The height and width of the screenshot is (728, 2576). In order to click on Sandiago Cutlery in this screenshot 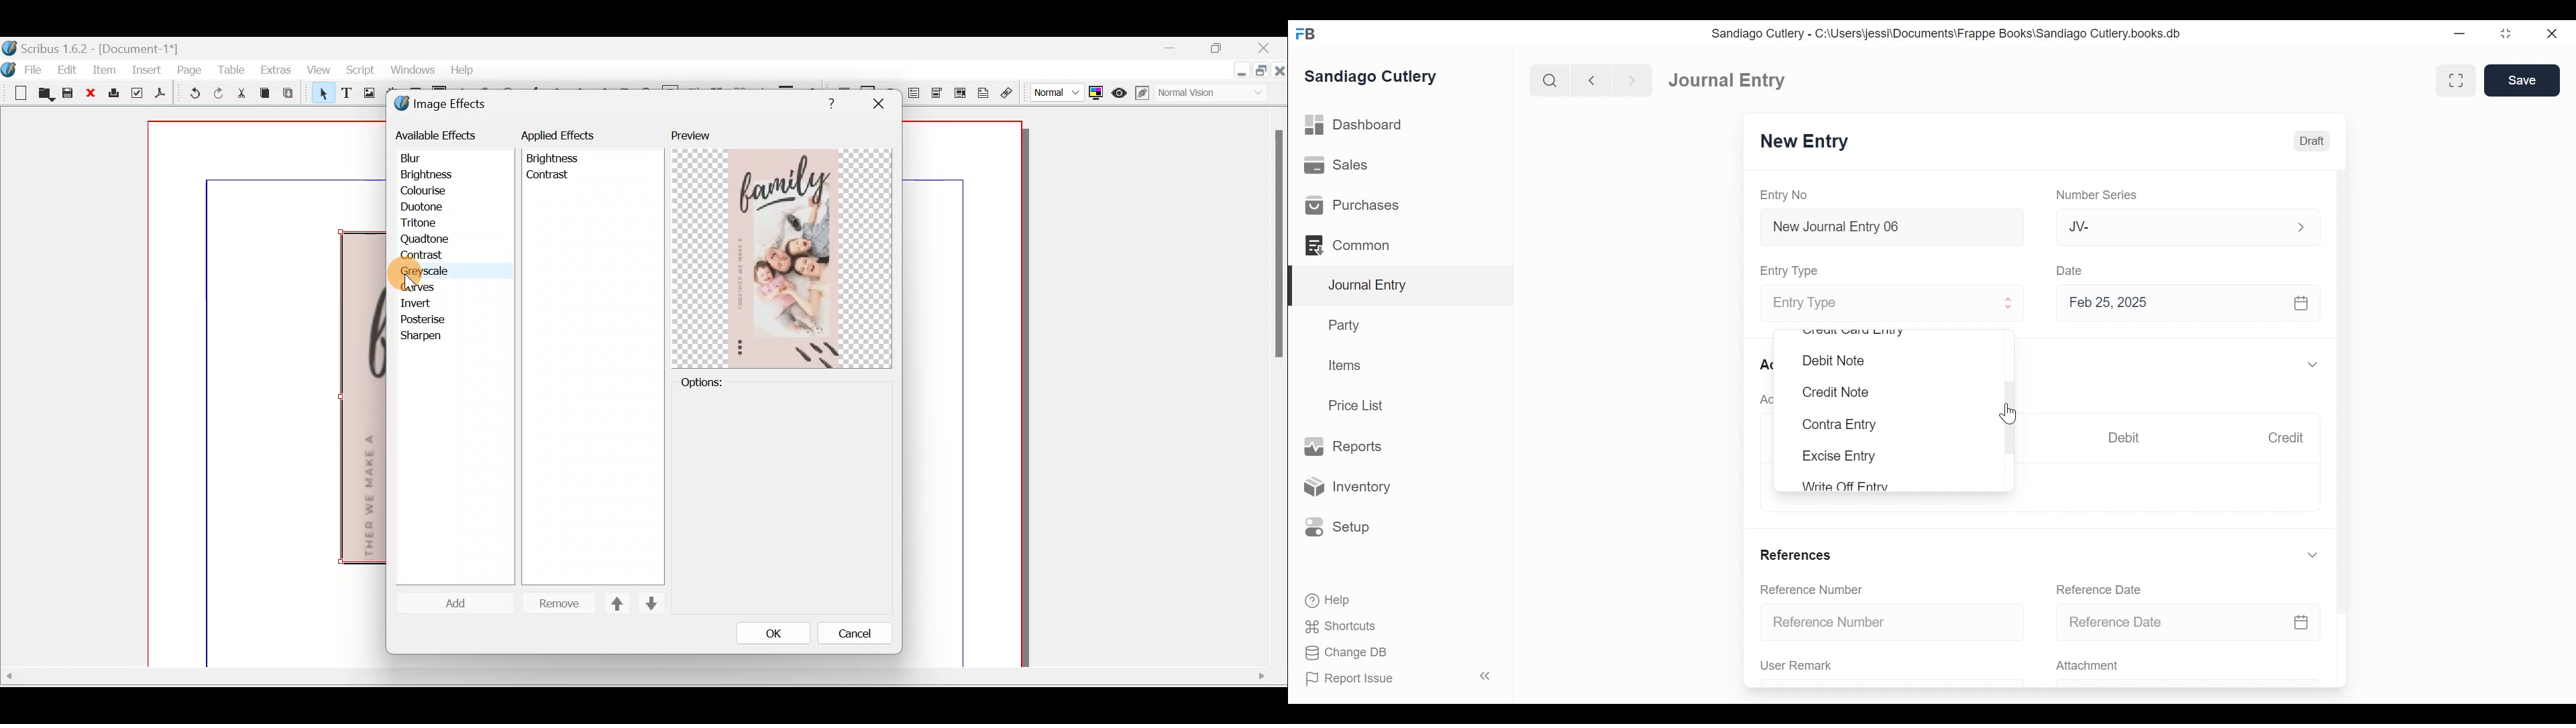, I will do `click(1373, 77)`.